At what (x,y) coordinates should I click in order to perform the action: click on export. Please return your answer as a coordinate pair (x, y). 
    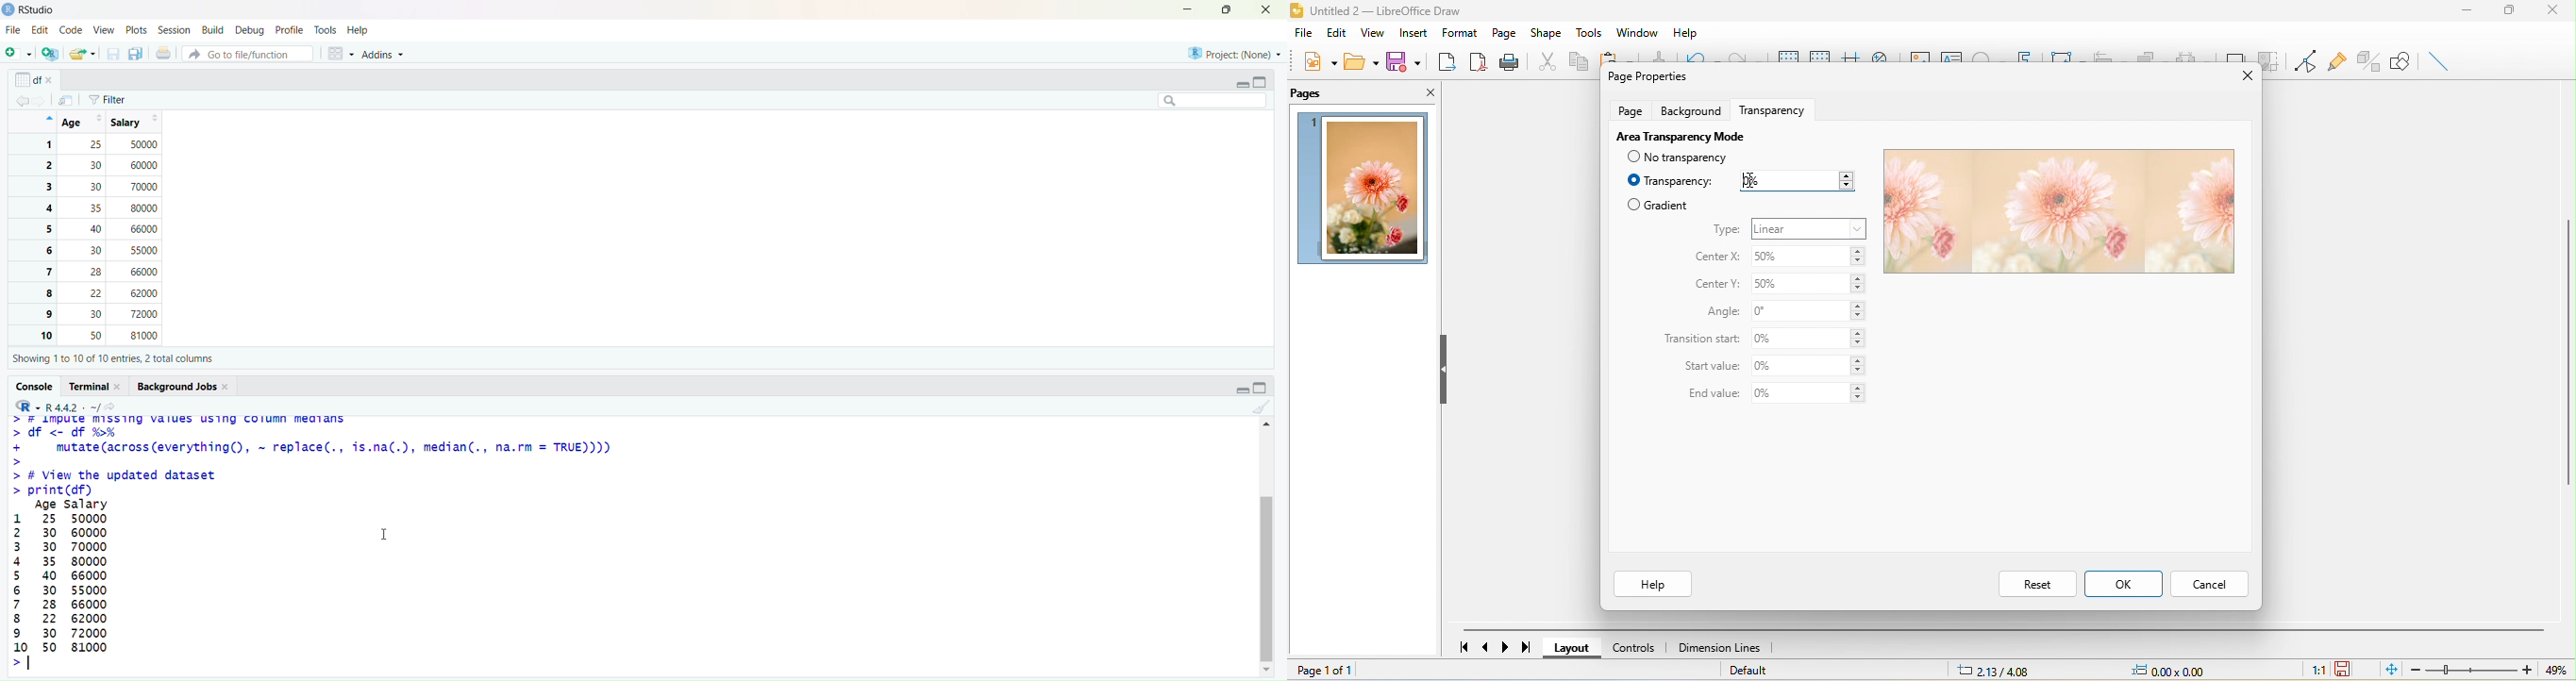
    Looking at the image, I should click on (1443, 59).